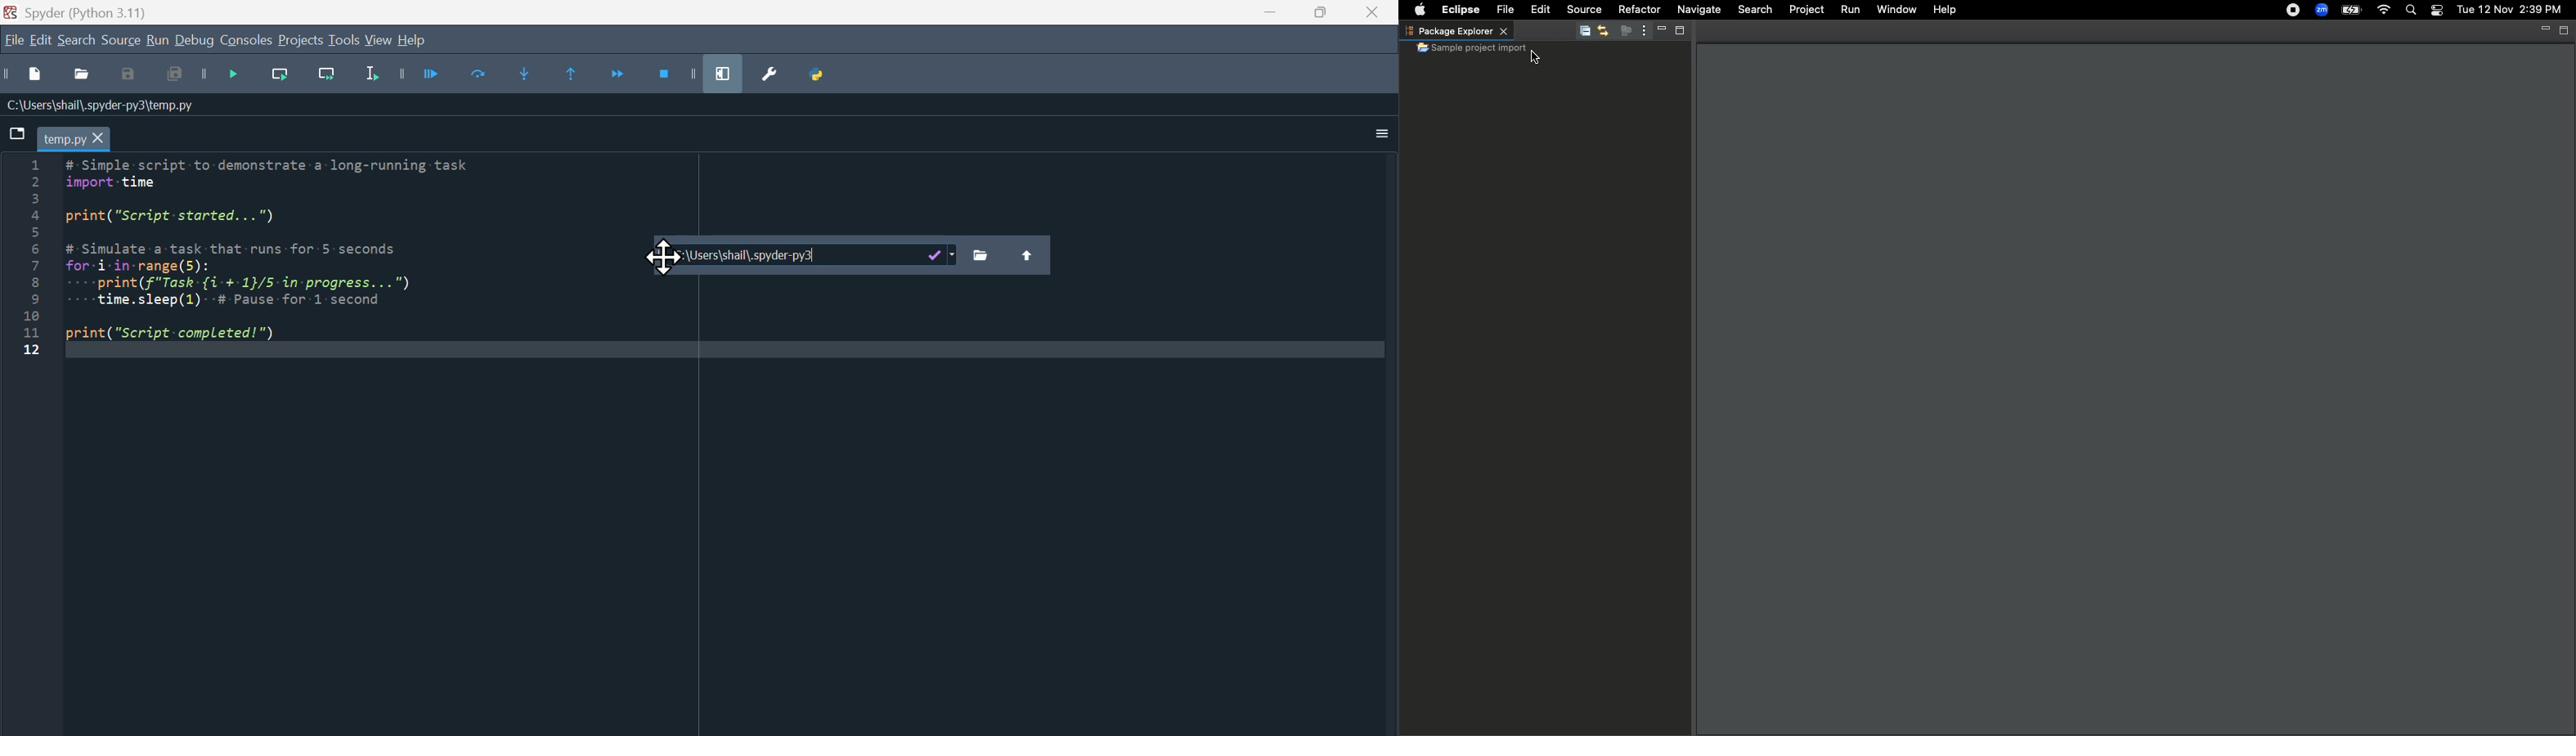  I want to click on Maximise, so click(1323, 17).